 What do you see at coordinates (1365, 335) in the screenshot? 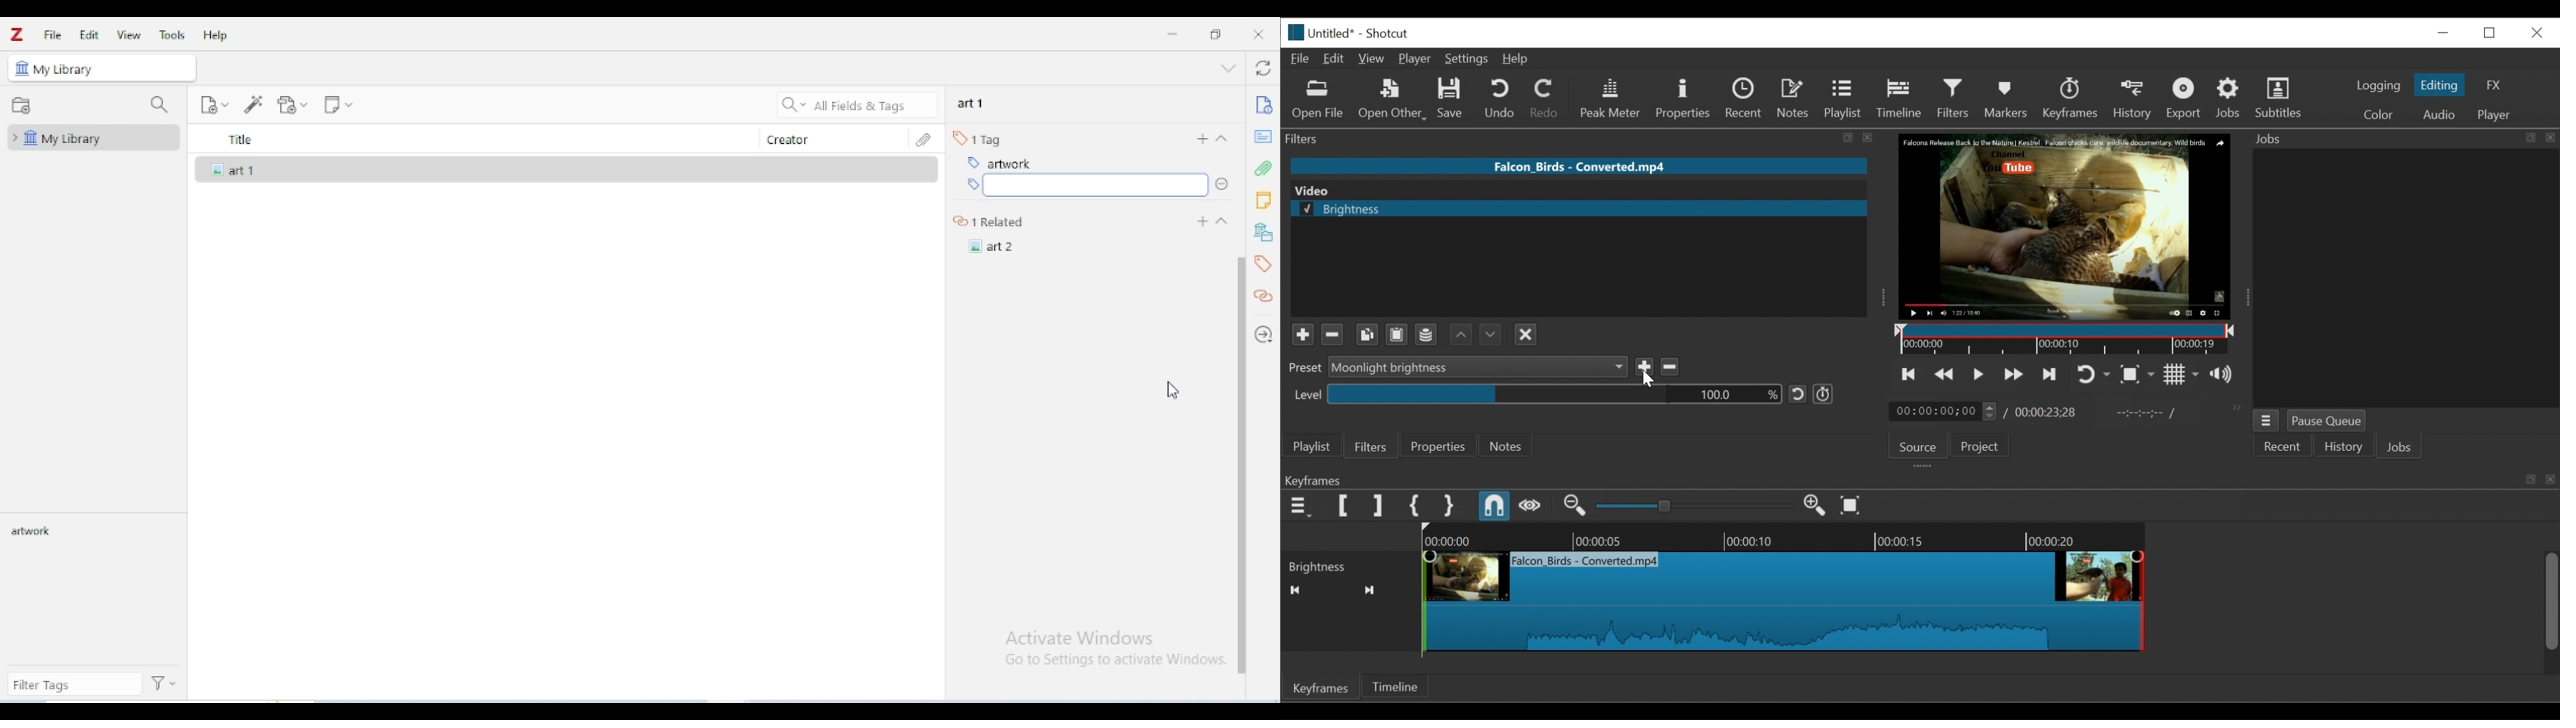
I see `Copy` at bounding box center [1365, 335].